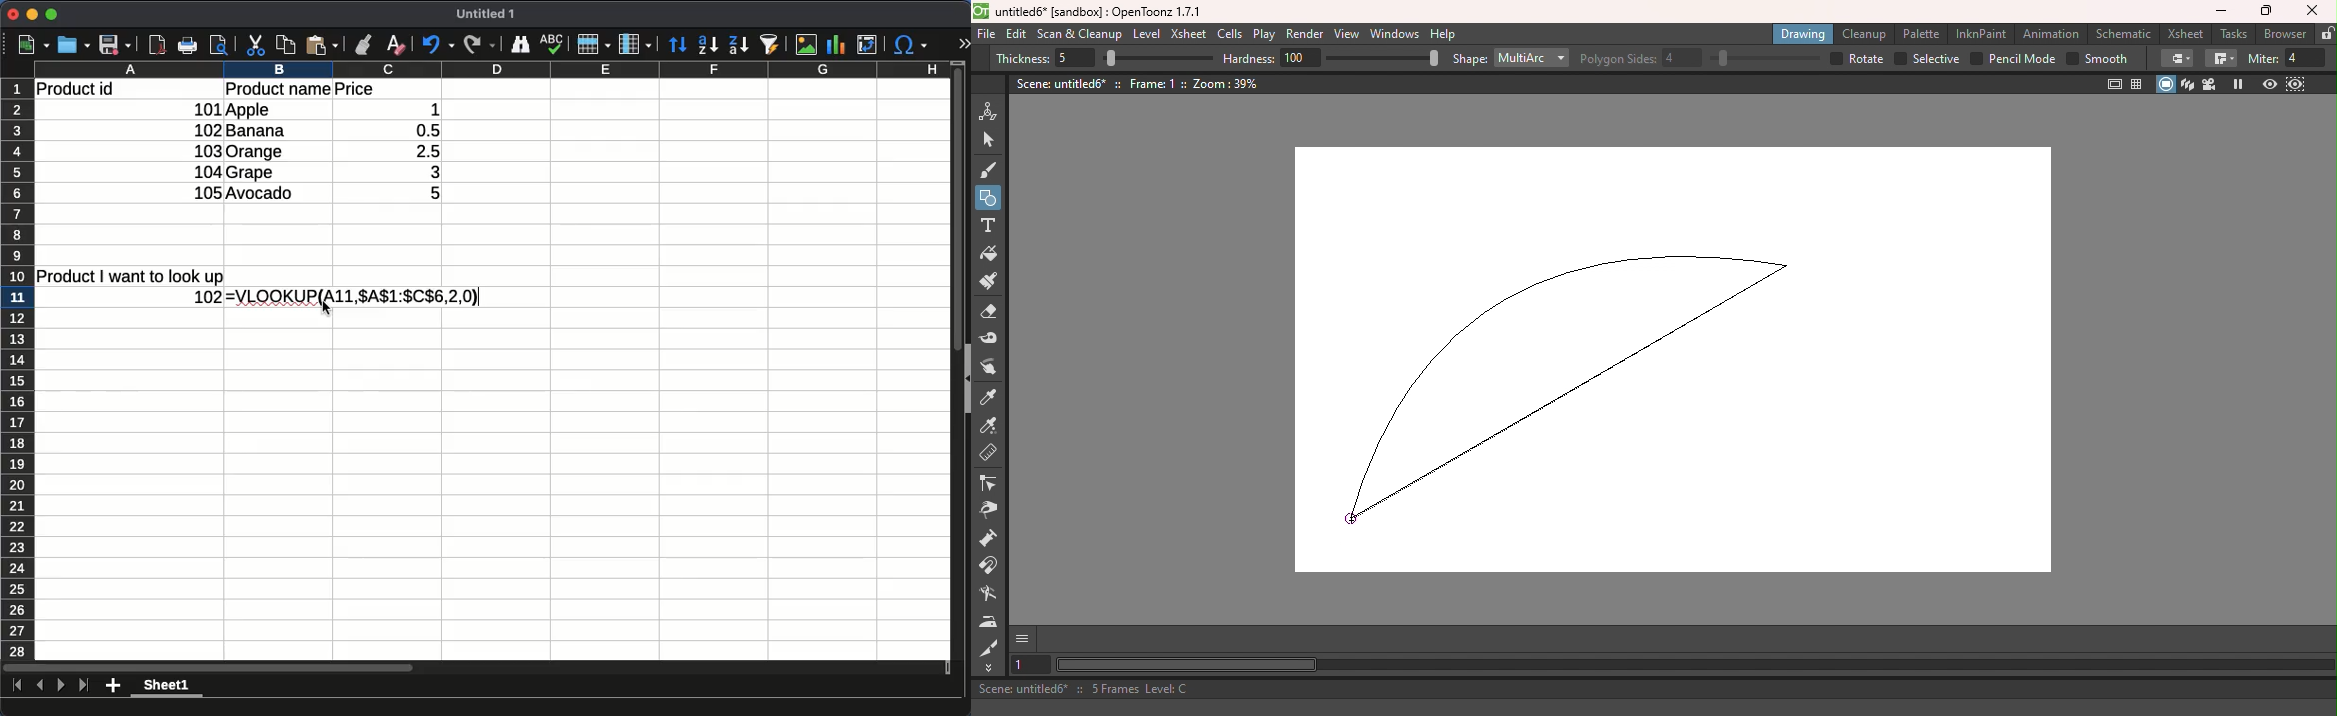  I want to click on new, so click(33, 45).